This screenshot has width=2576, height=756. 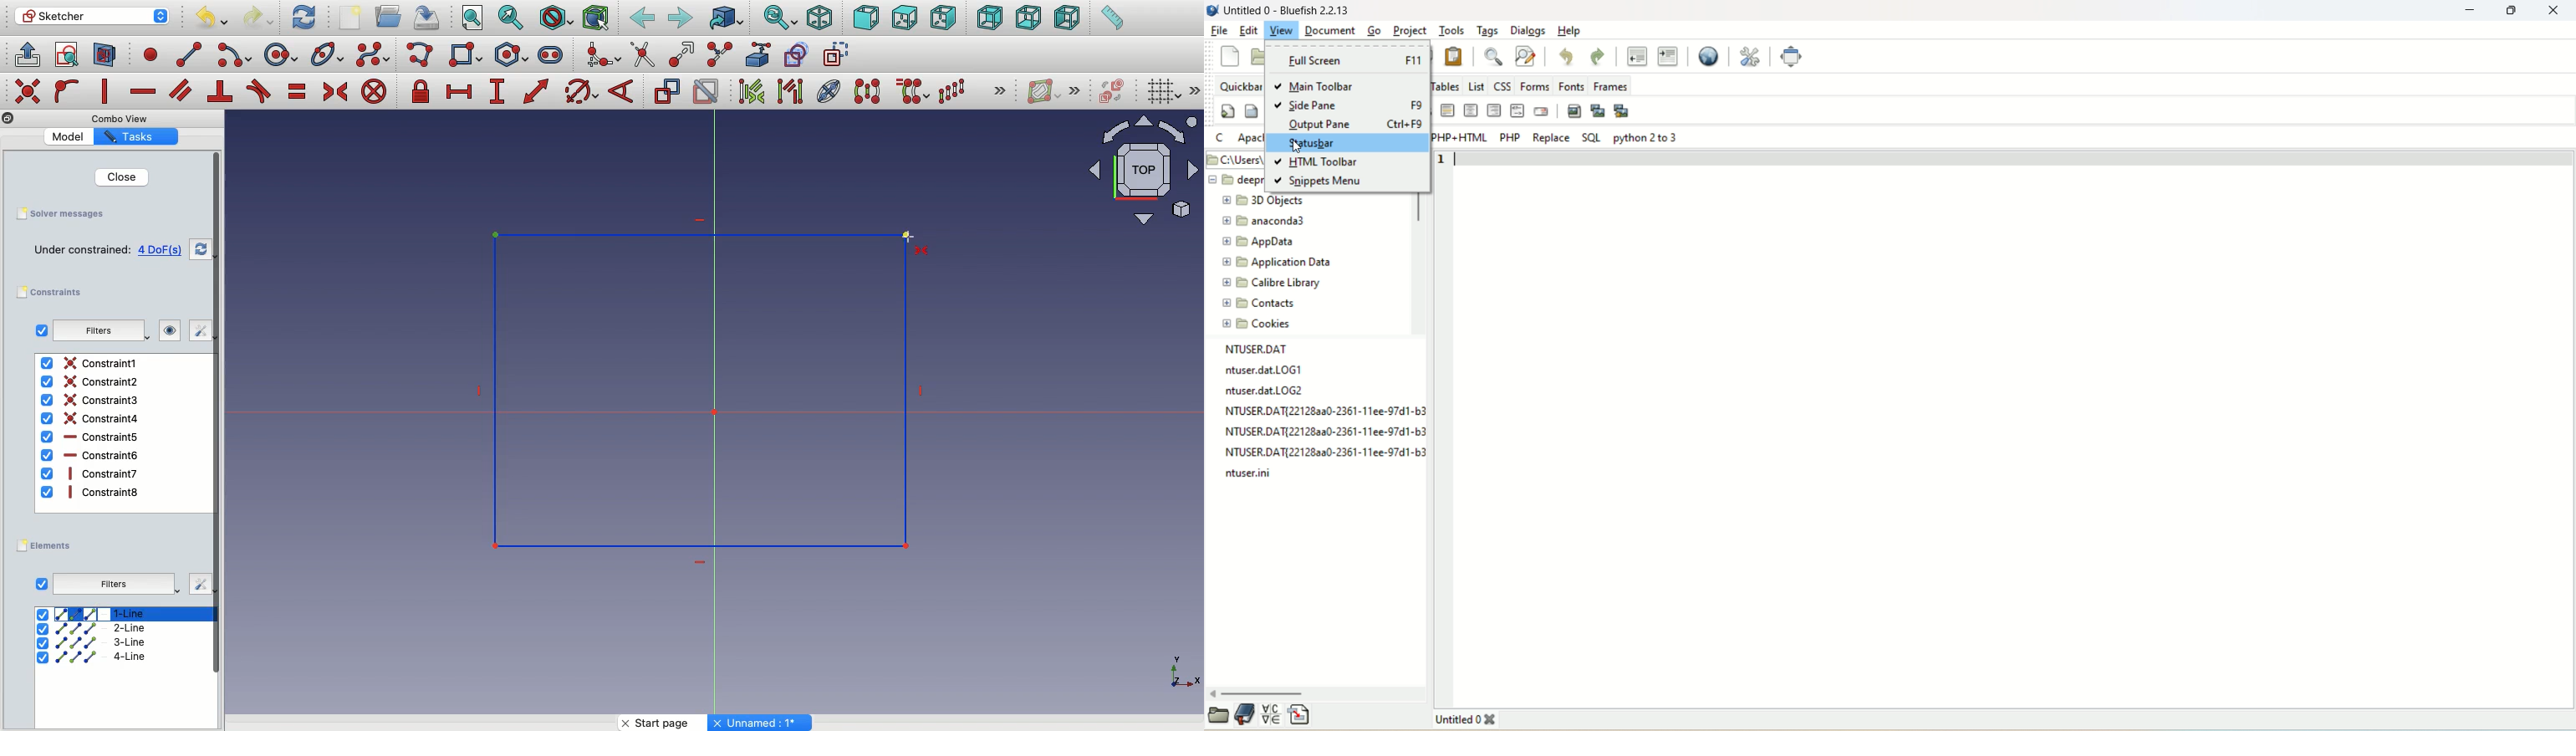 What do you see at coordinates (1449, 111) in the screenshot?
I see `horizontal rule` at bounding box center [1449, 111].